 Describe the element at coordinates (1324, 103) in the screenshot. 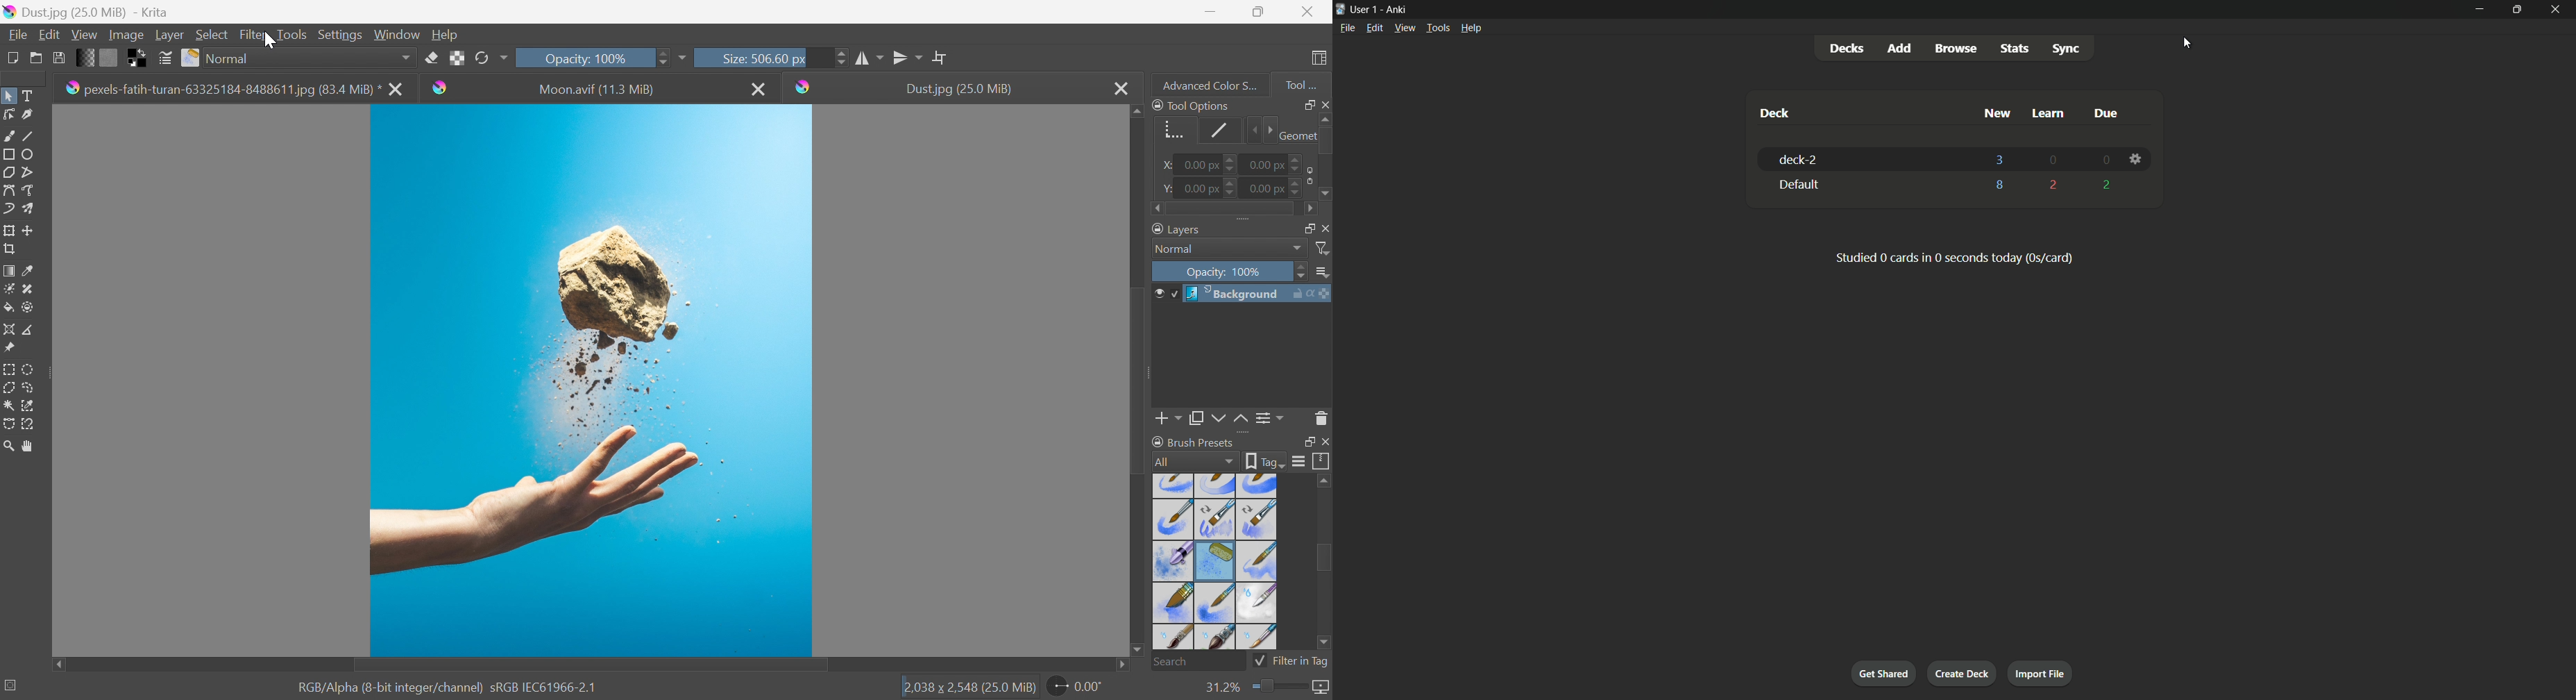

I see `Close` at that location.